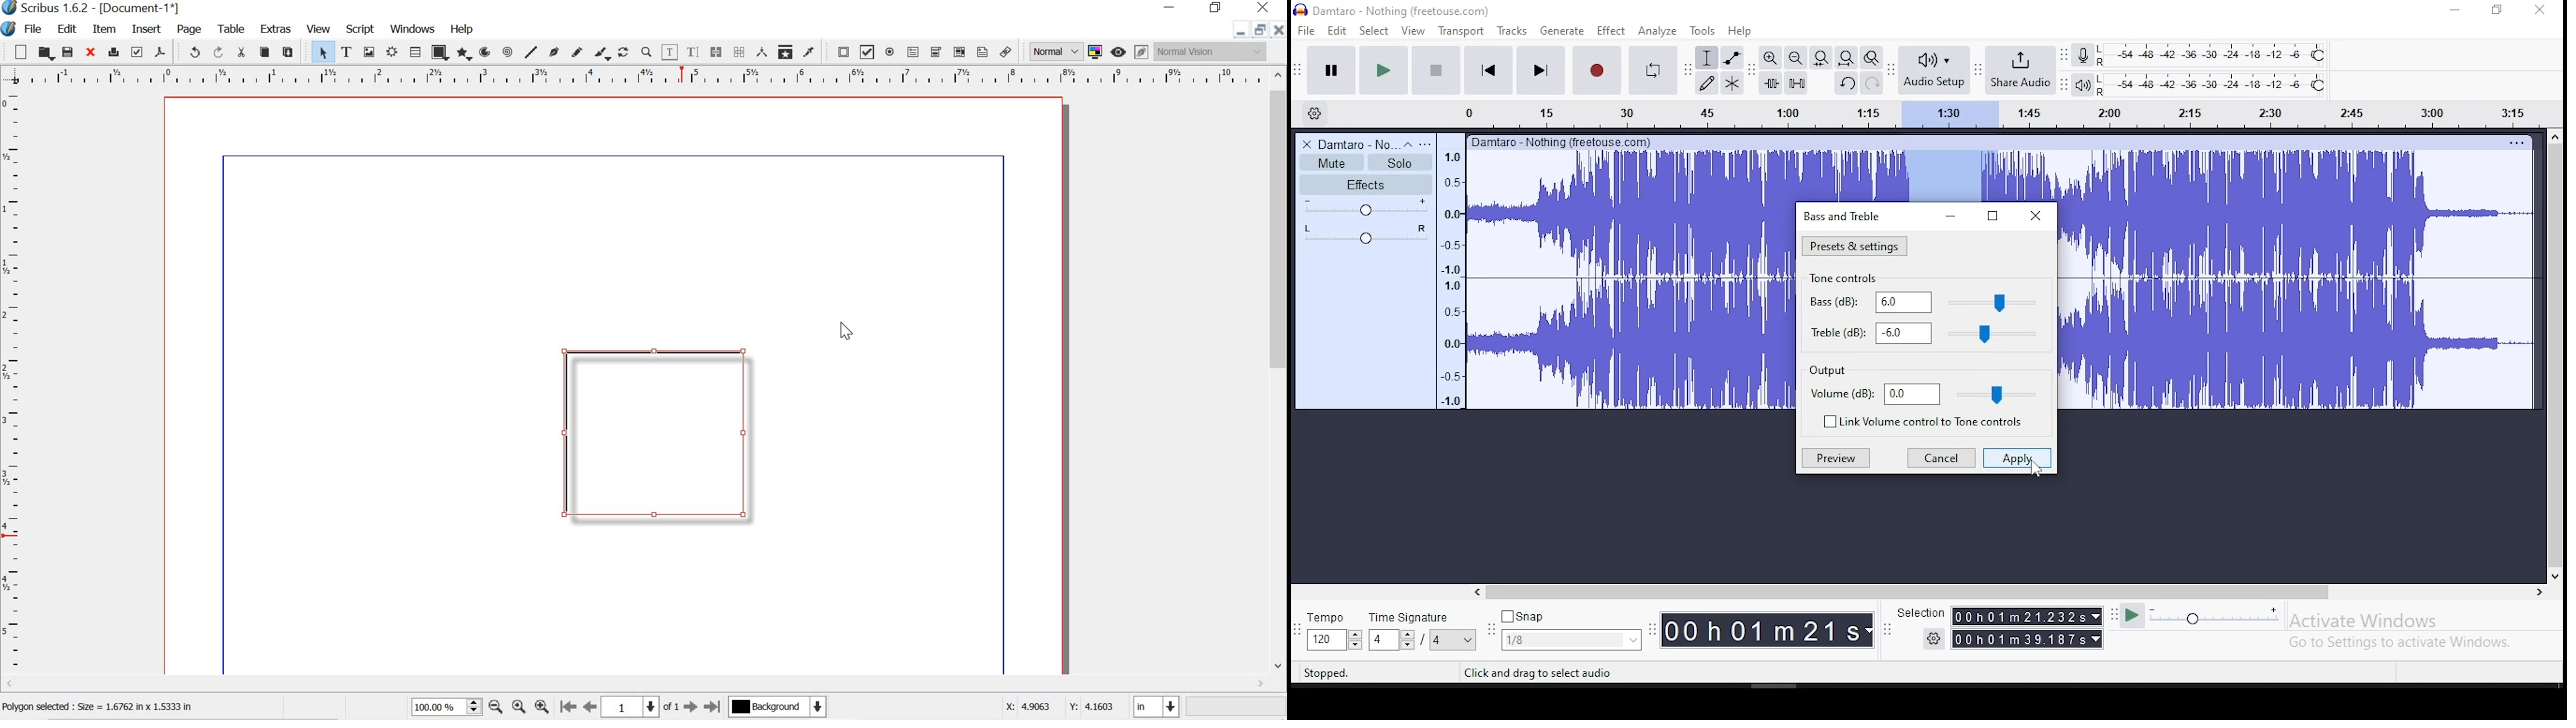 The height and width of the screenshot is (728, 2576). What do you see at coordinates (1762, 630) in the screenshot?
I see `0O0hO01m21s` at bounding box center [1762, 630].